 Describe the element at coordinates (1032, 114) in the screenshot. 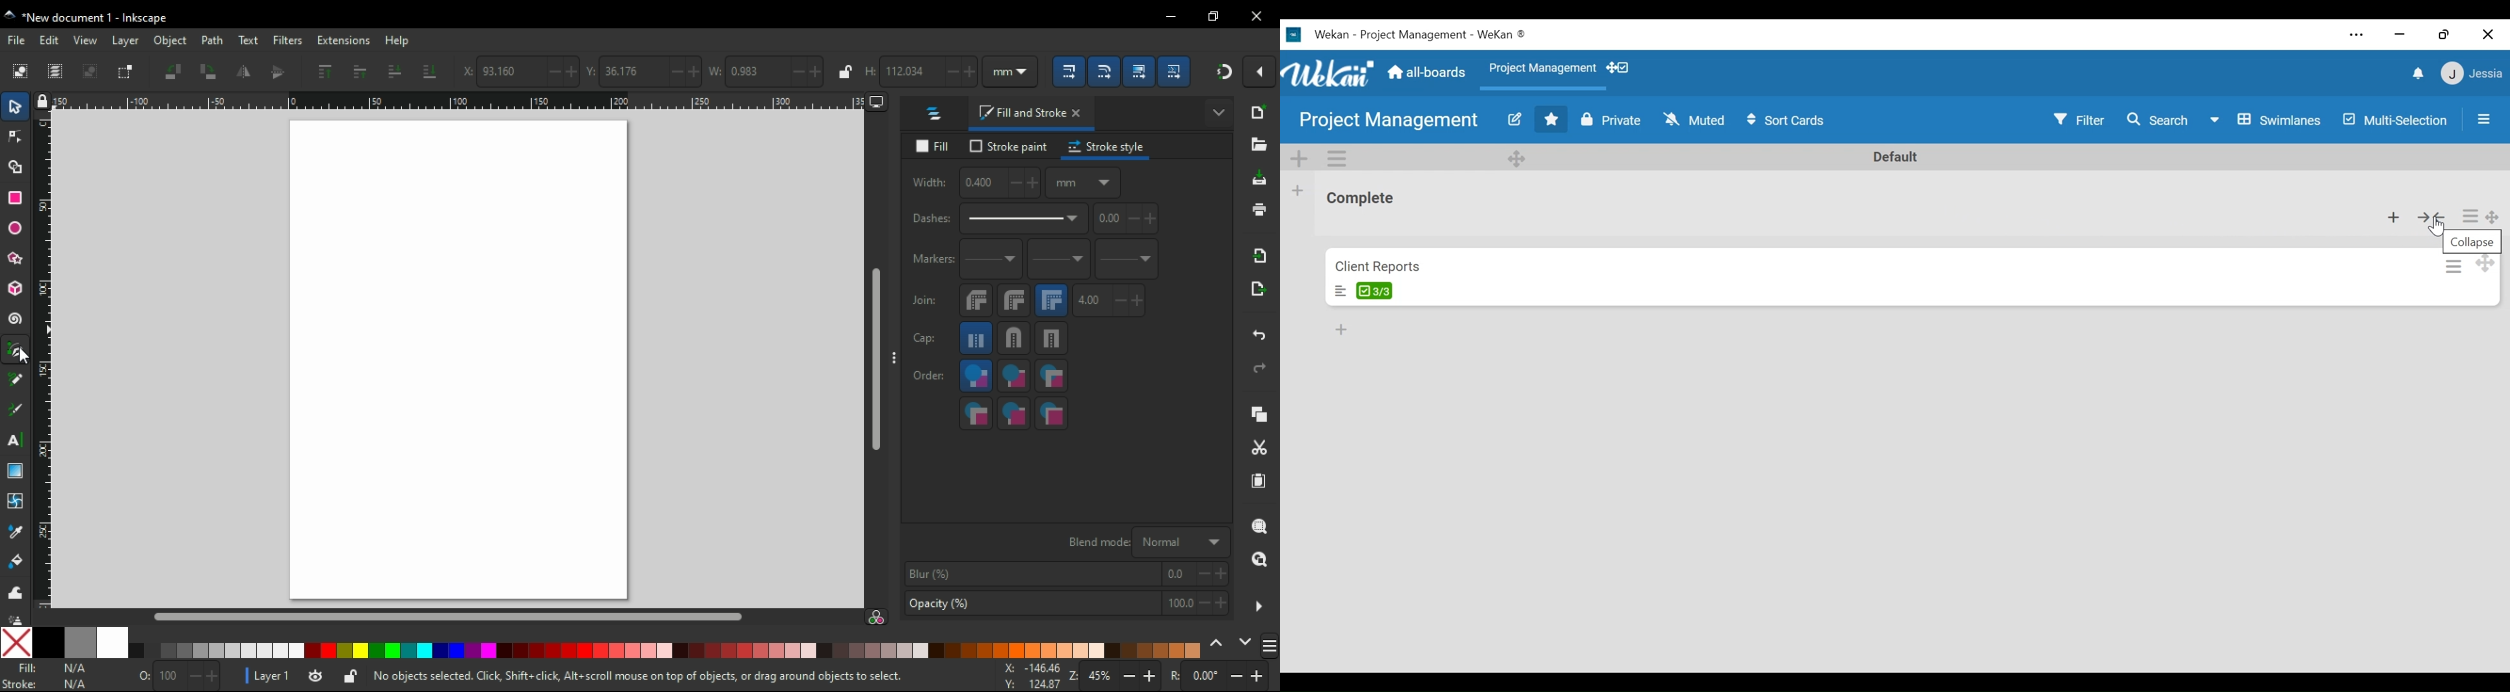

I see `fill and stroke` at that location.